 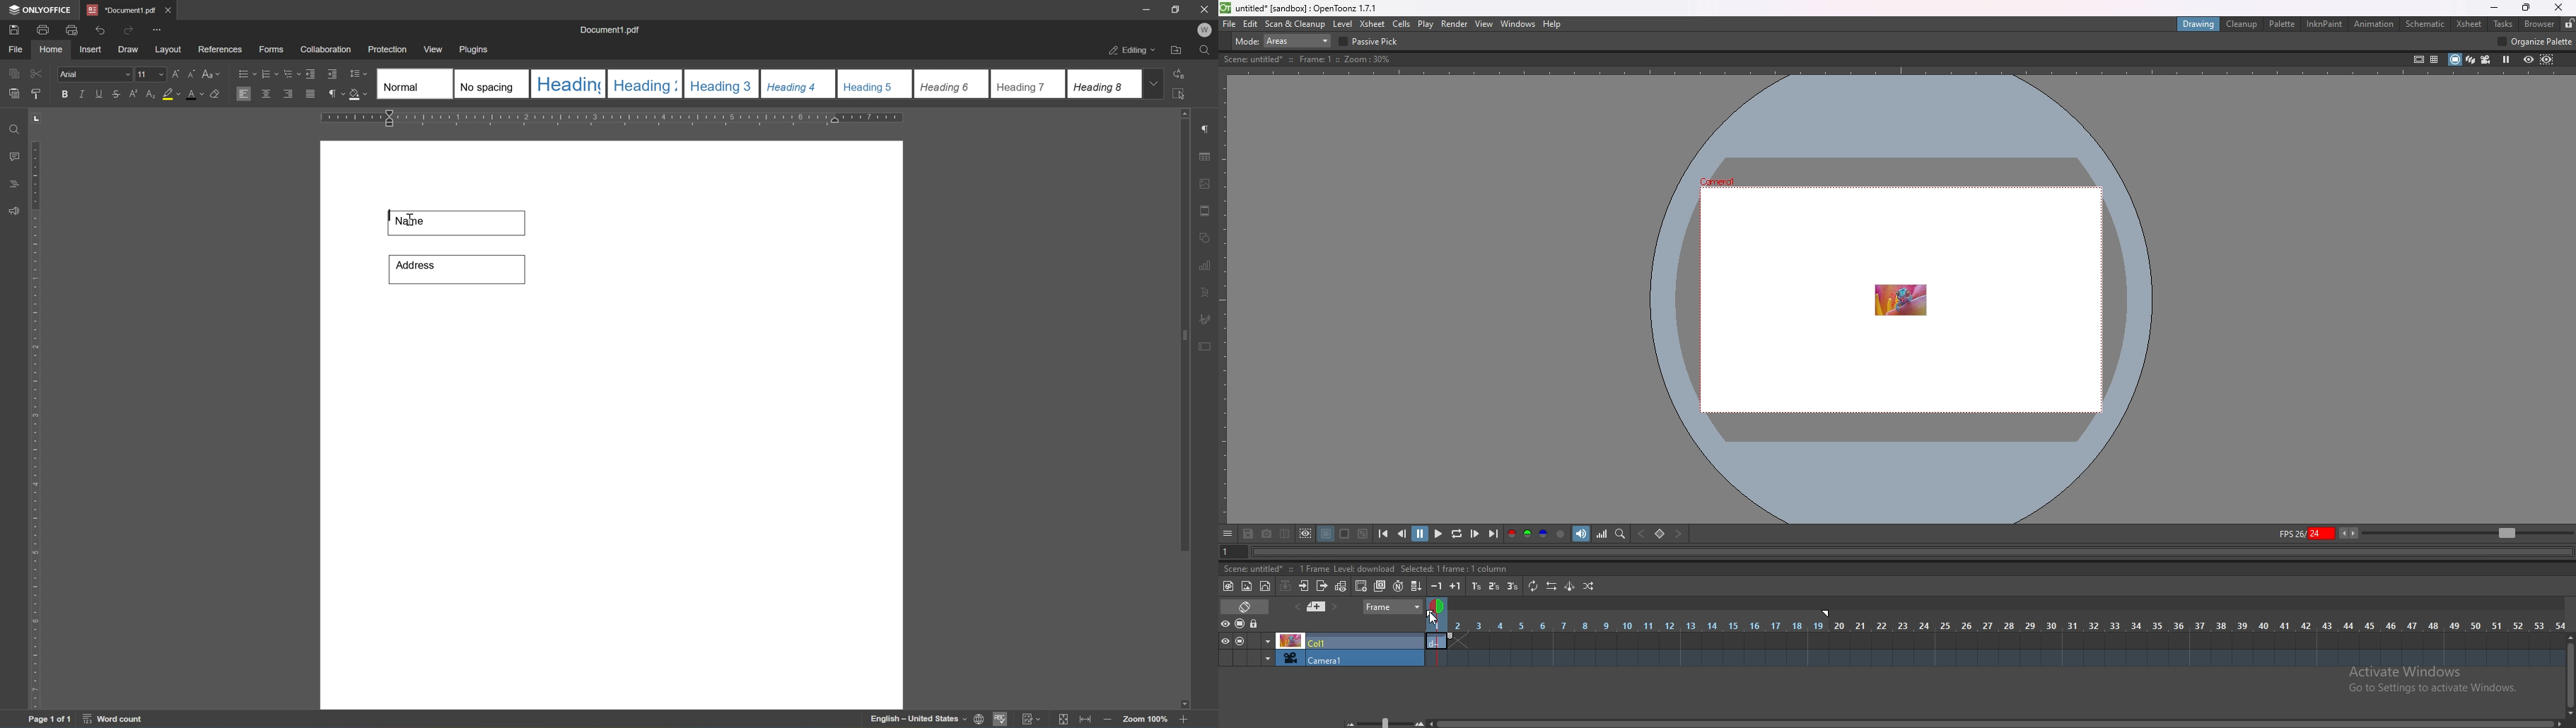 What do you see at coordinates (1206, 10) in the screenshot?
I see `close` at bounding box center [1206, 10].